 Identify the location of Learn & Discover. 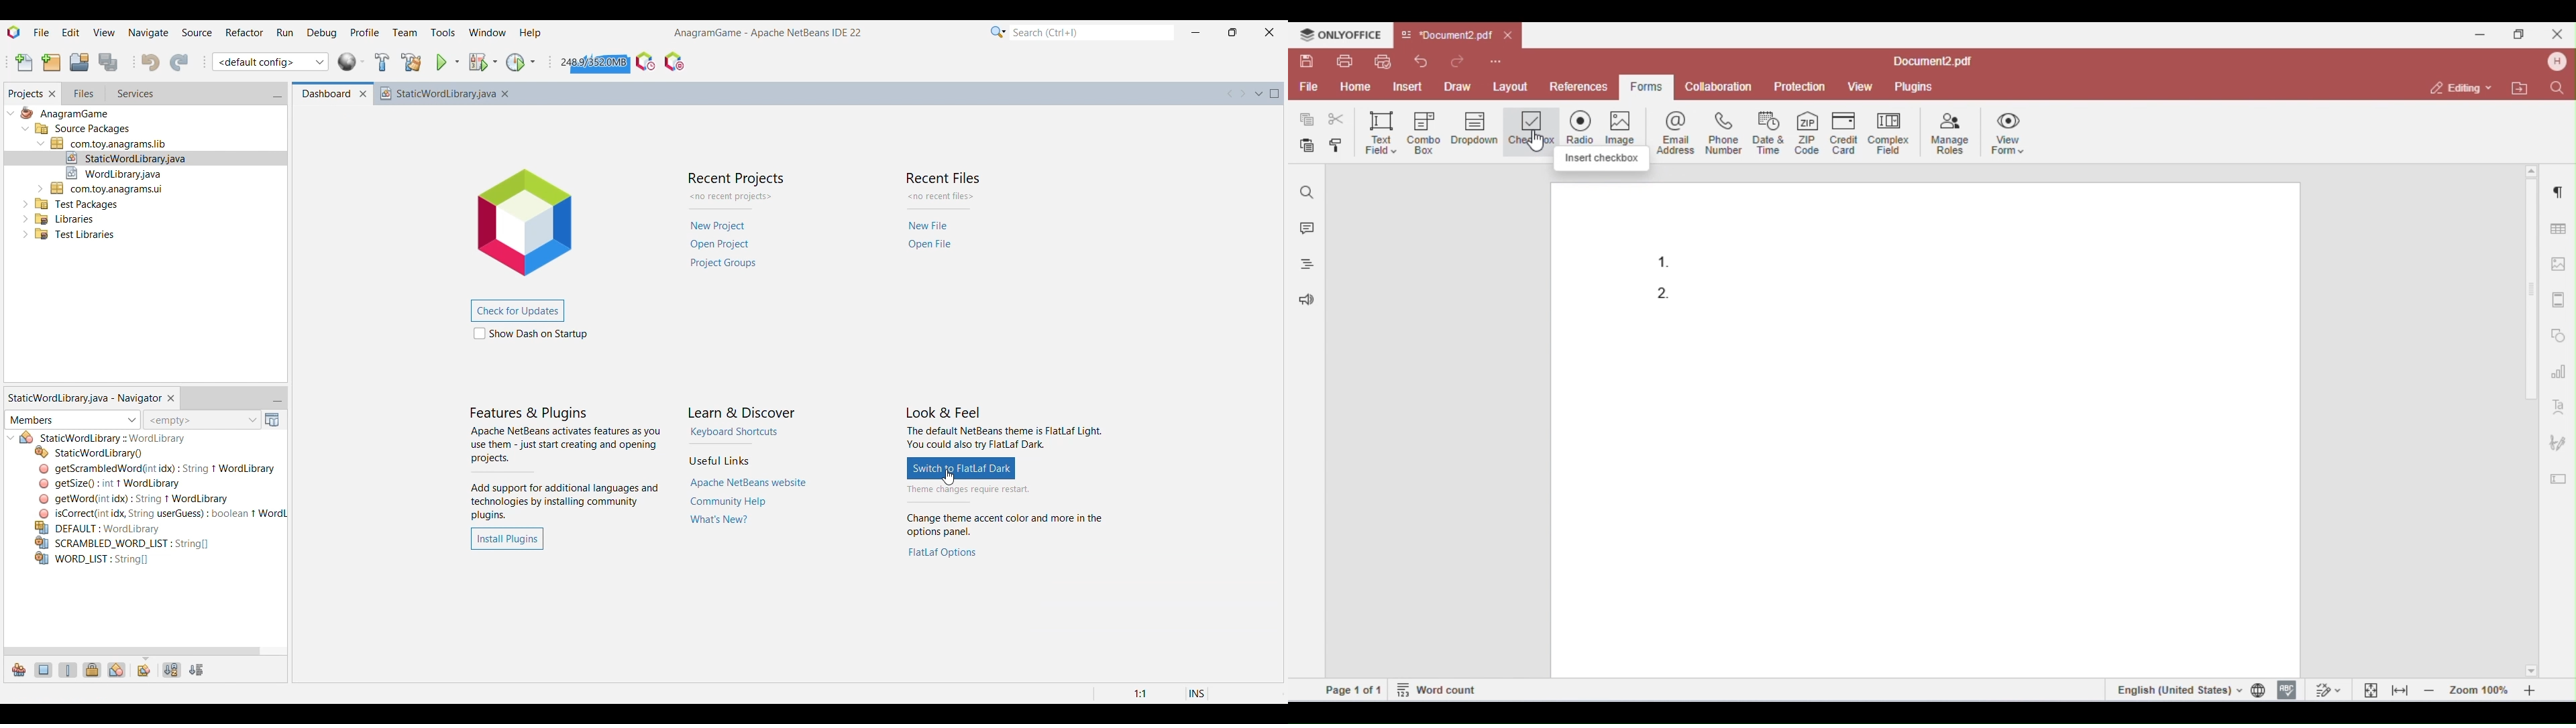
(743, 413).